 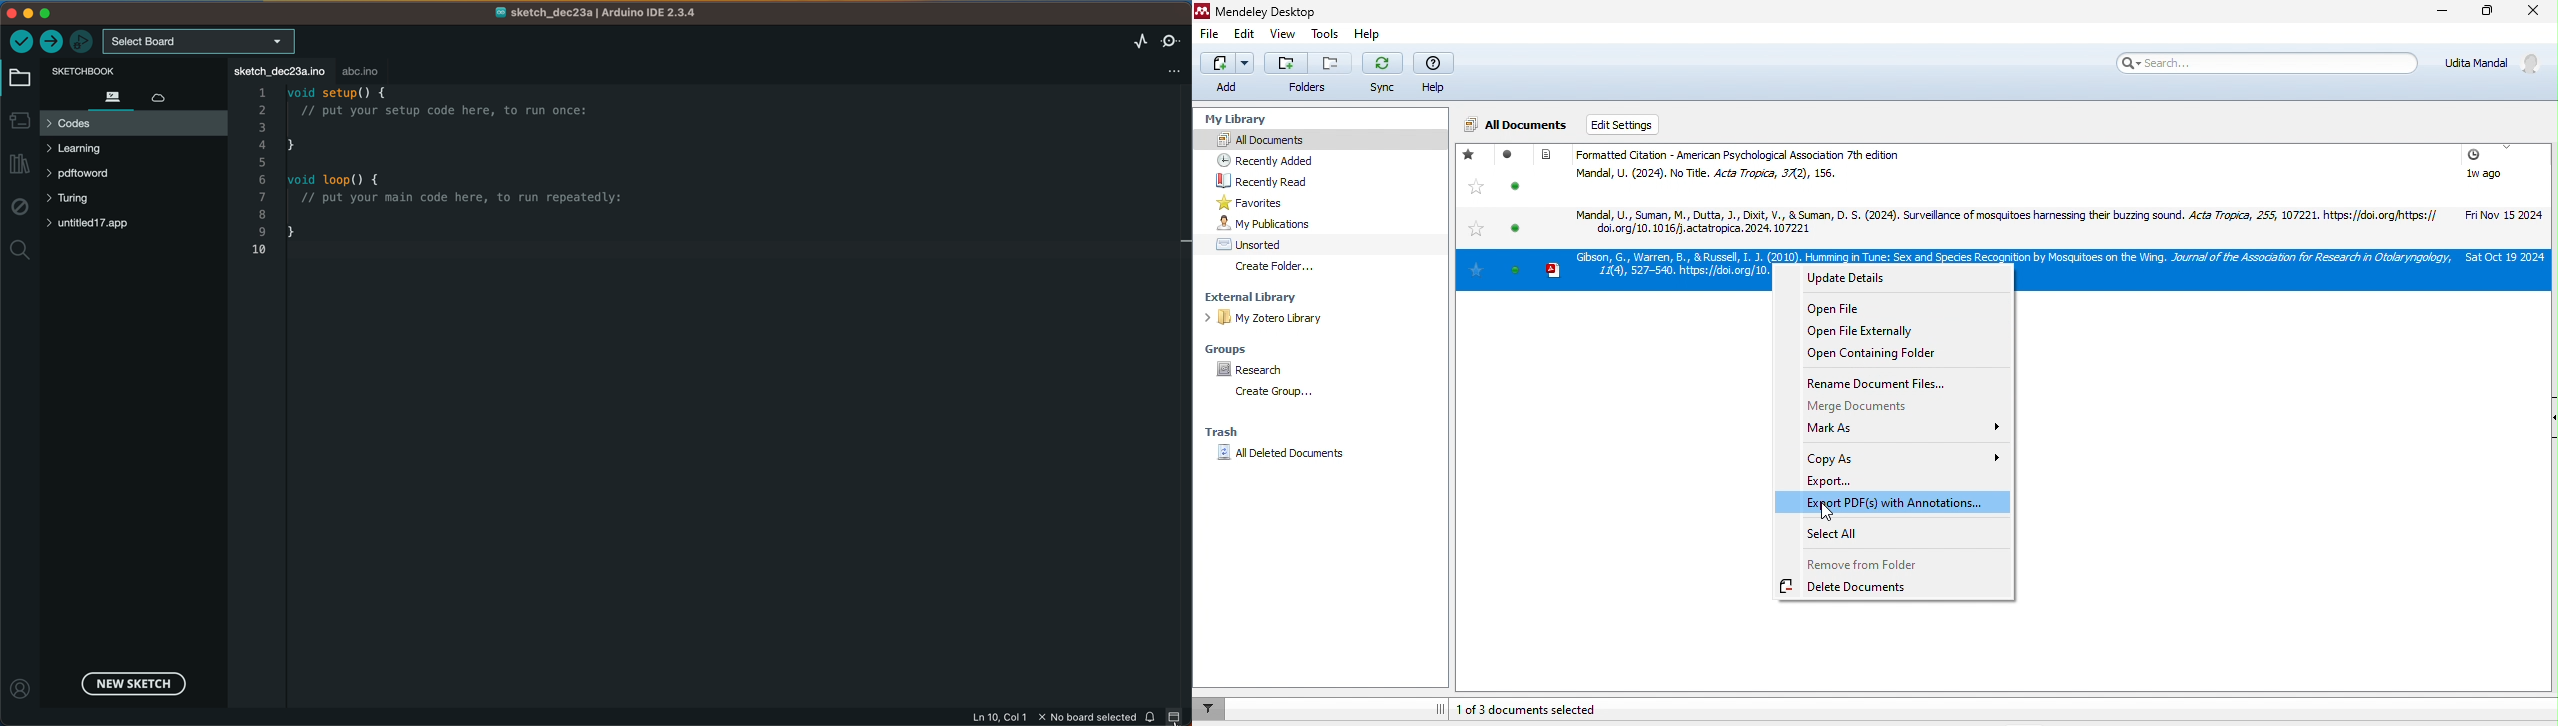 I want to click on cursor movement, so click(x=1831, y=515).